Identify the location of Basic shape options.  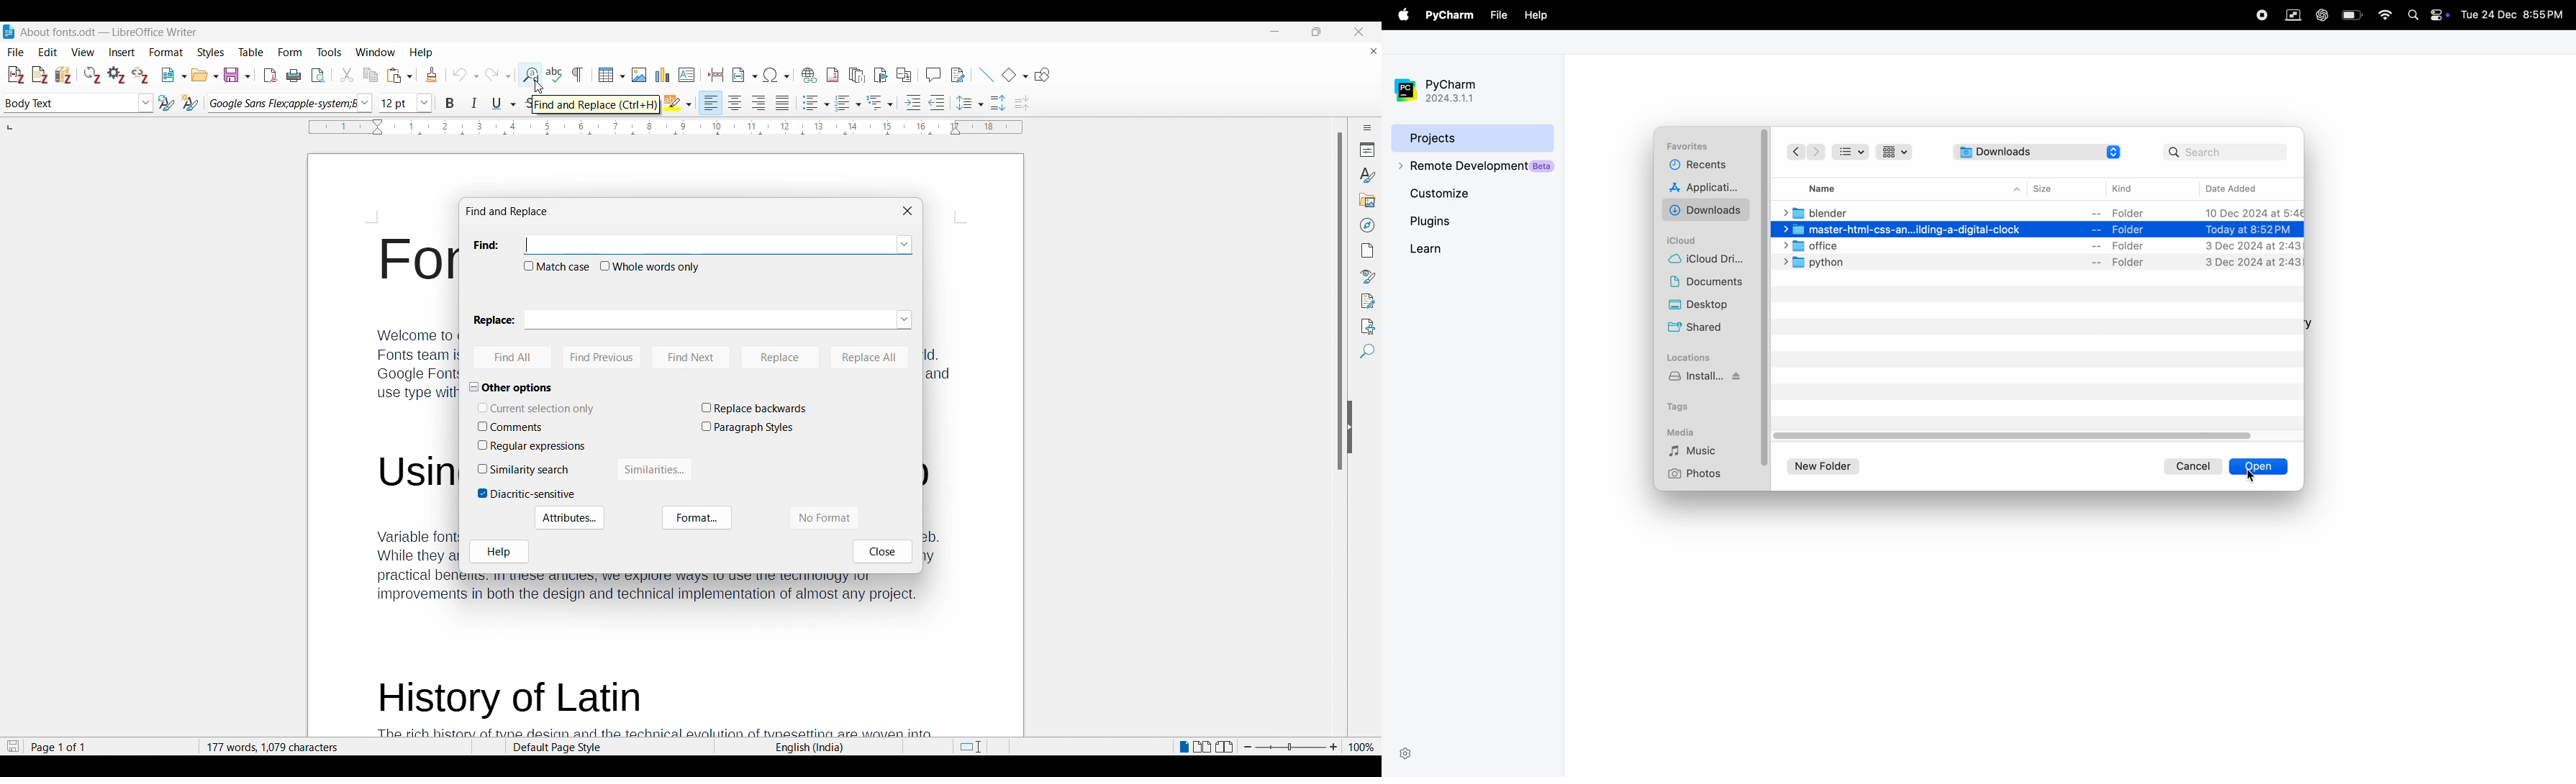
(1015, 75).